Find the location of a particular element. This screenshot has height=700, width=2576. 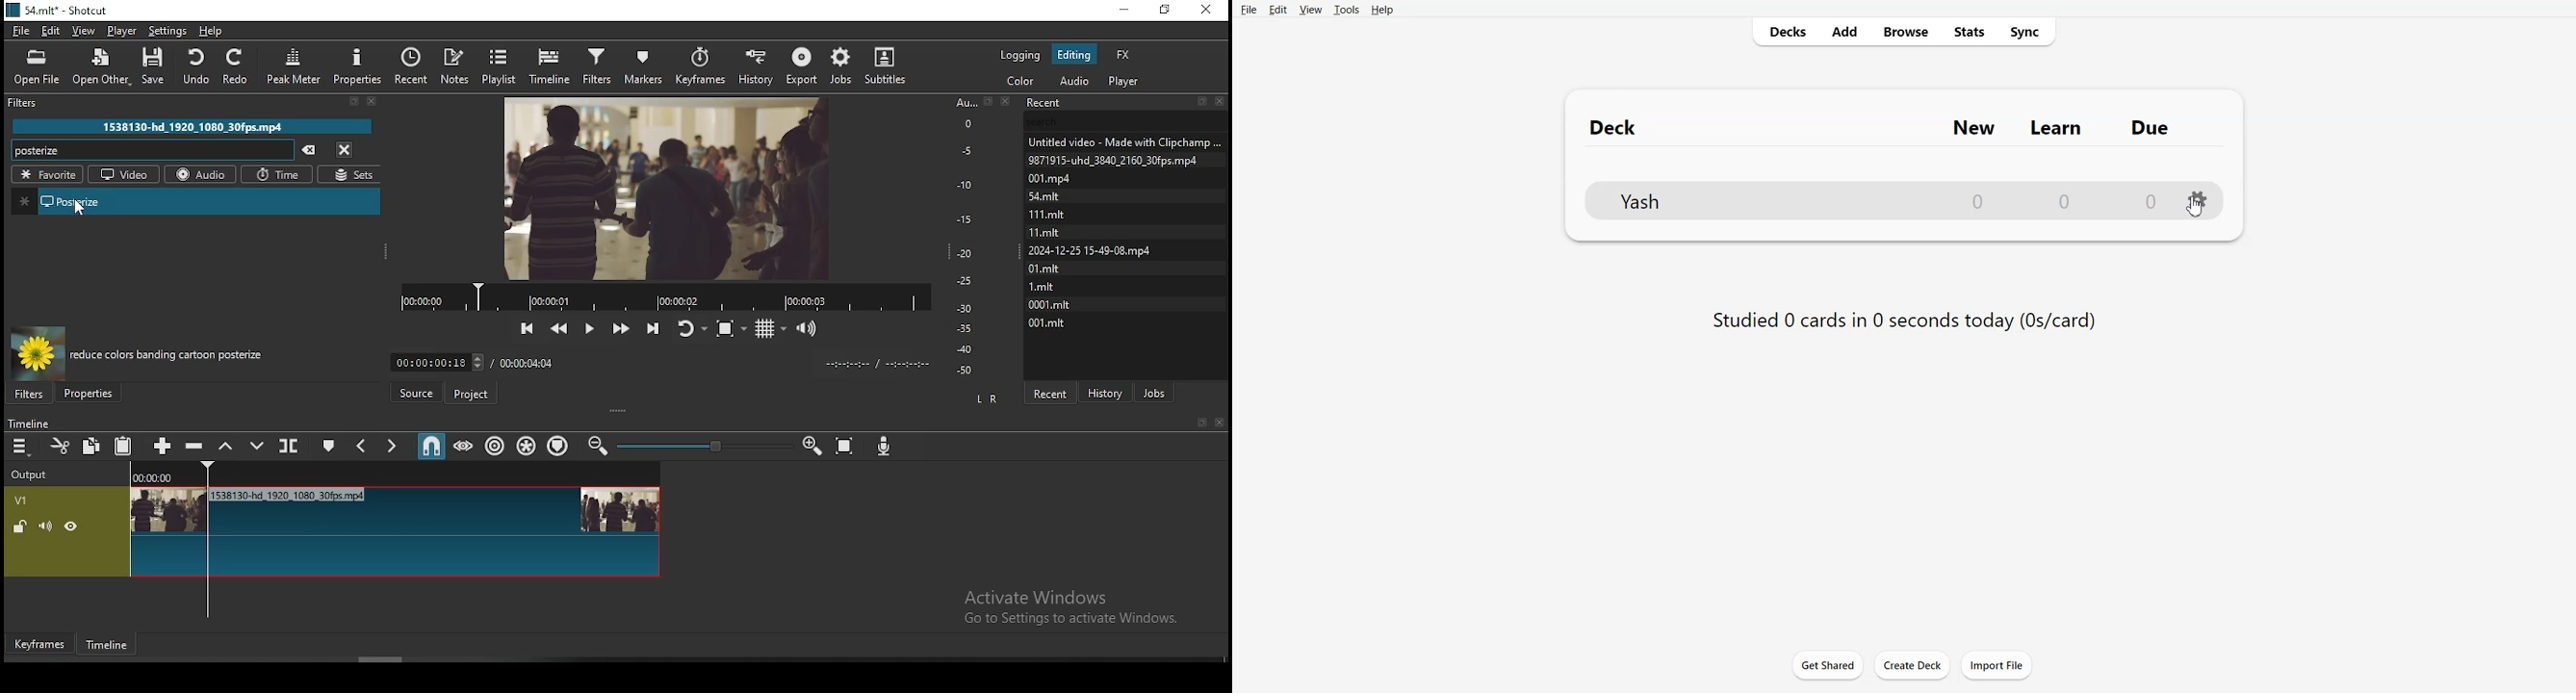

split at playhead is located at coordinates (289, 445).